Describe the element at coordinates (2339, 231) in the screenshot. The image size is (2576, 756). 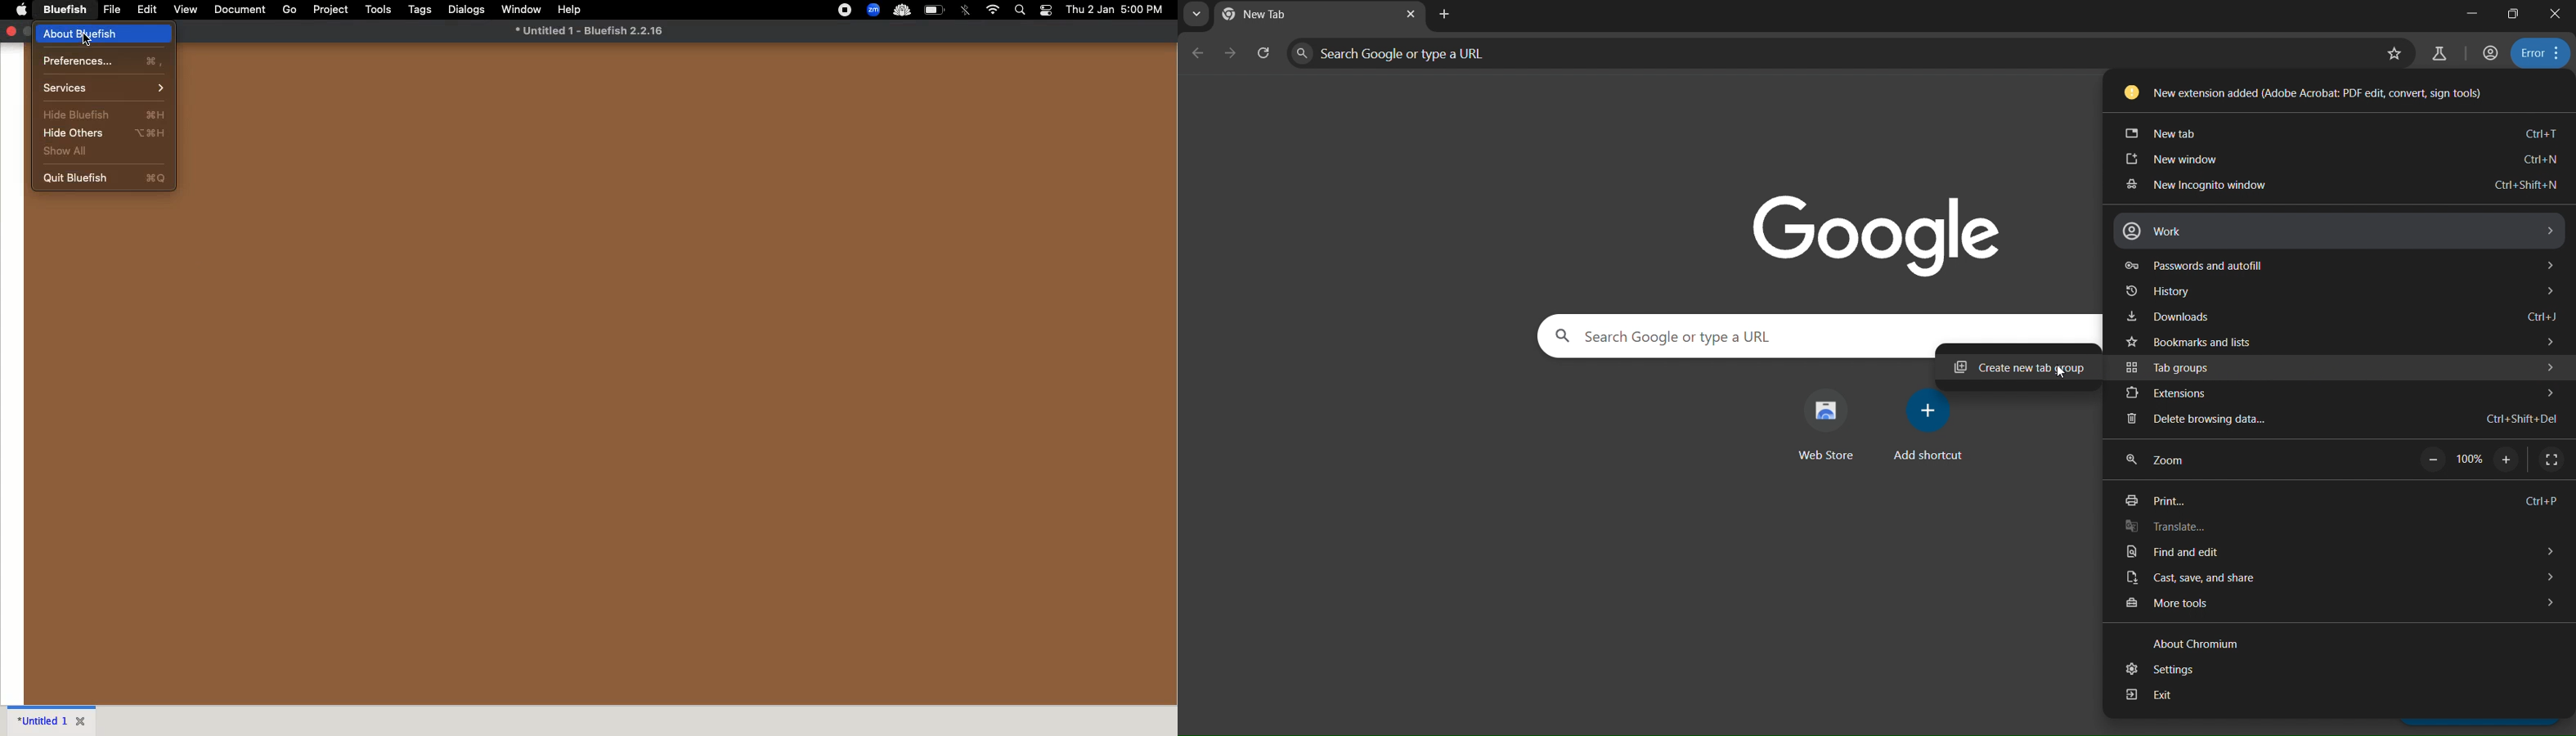
I see `work` at that location.